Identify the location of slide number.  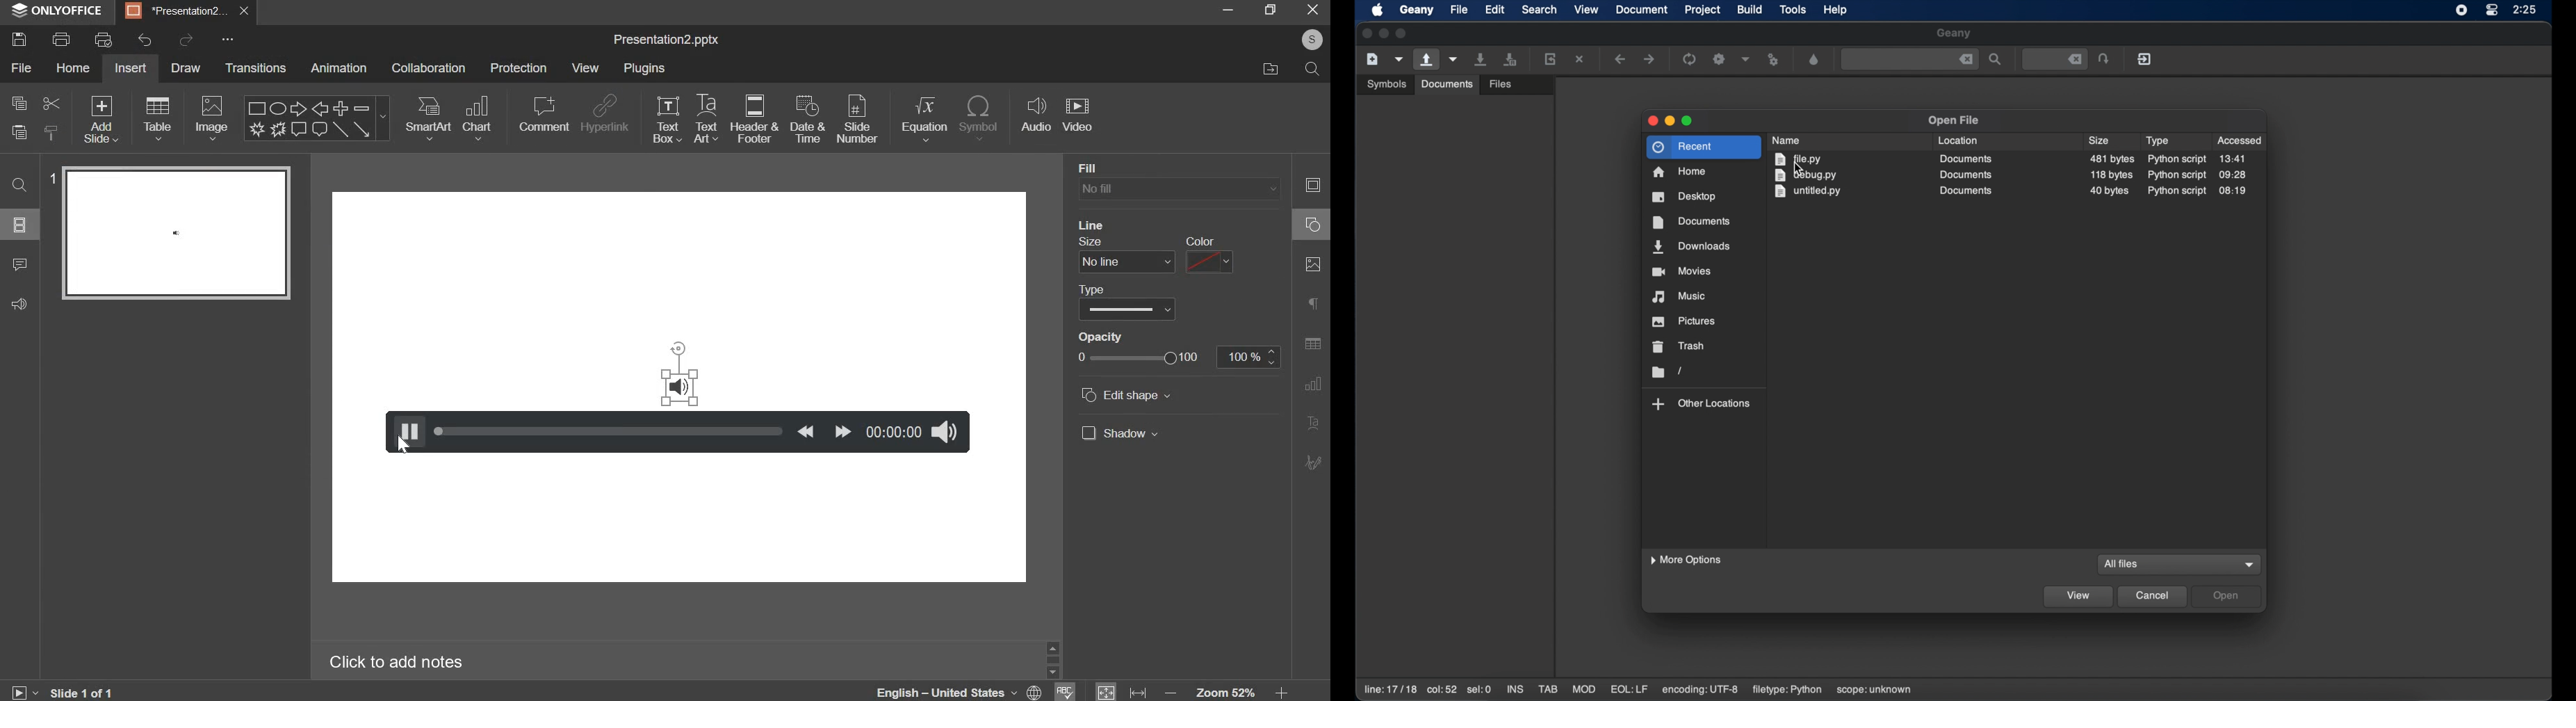
(858, 117).